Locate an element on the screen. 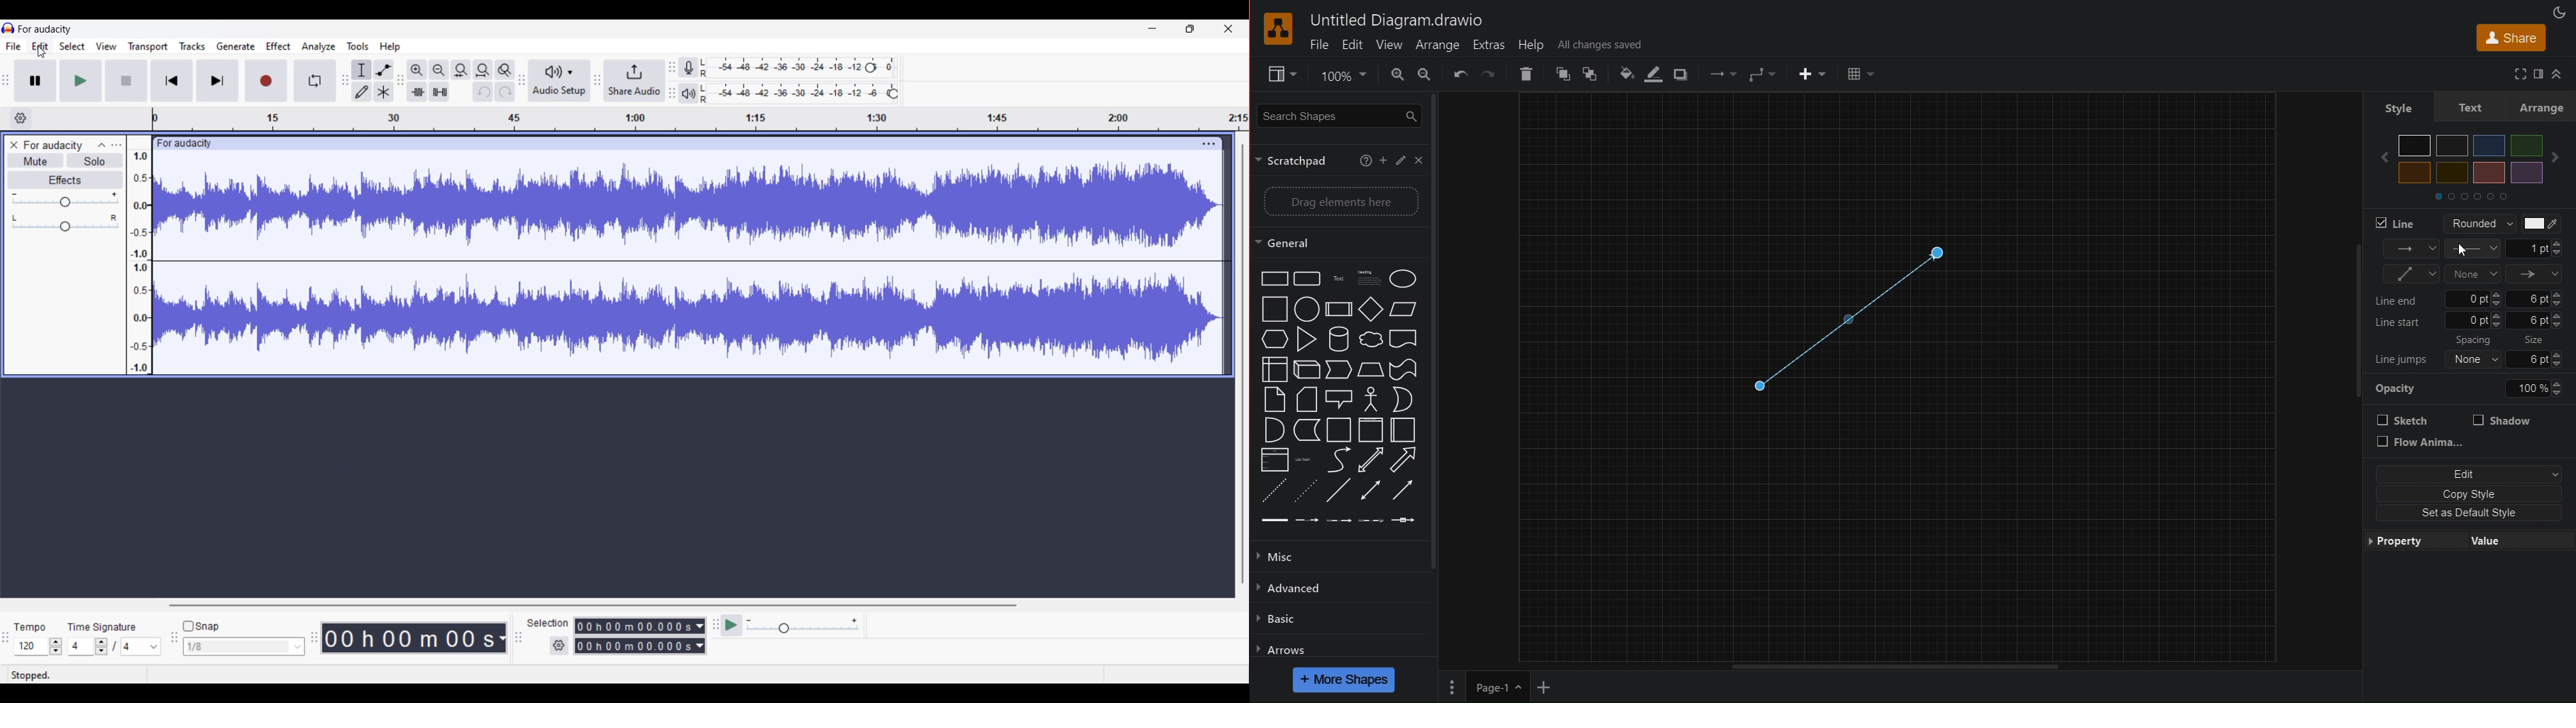  Misc is located at coordinates (1282, 556).